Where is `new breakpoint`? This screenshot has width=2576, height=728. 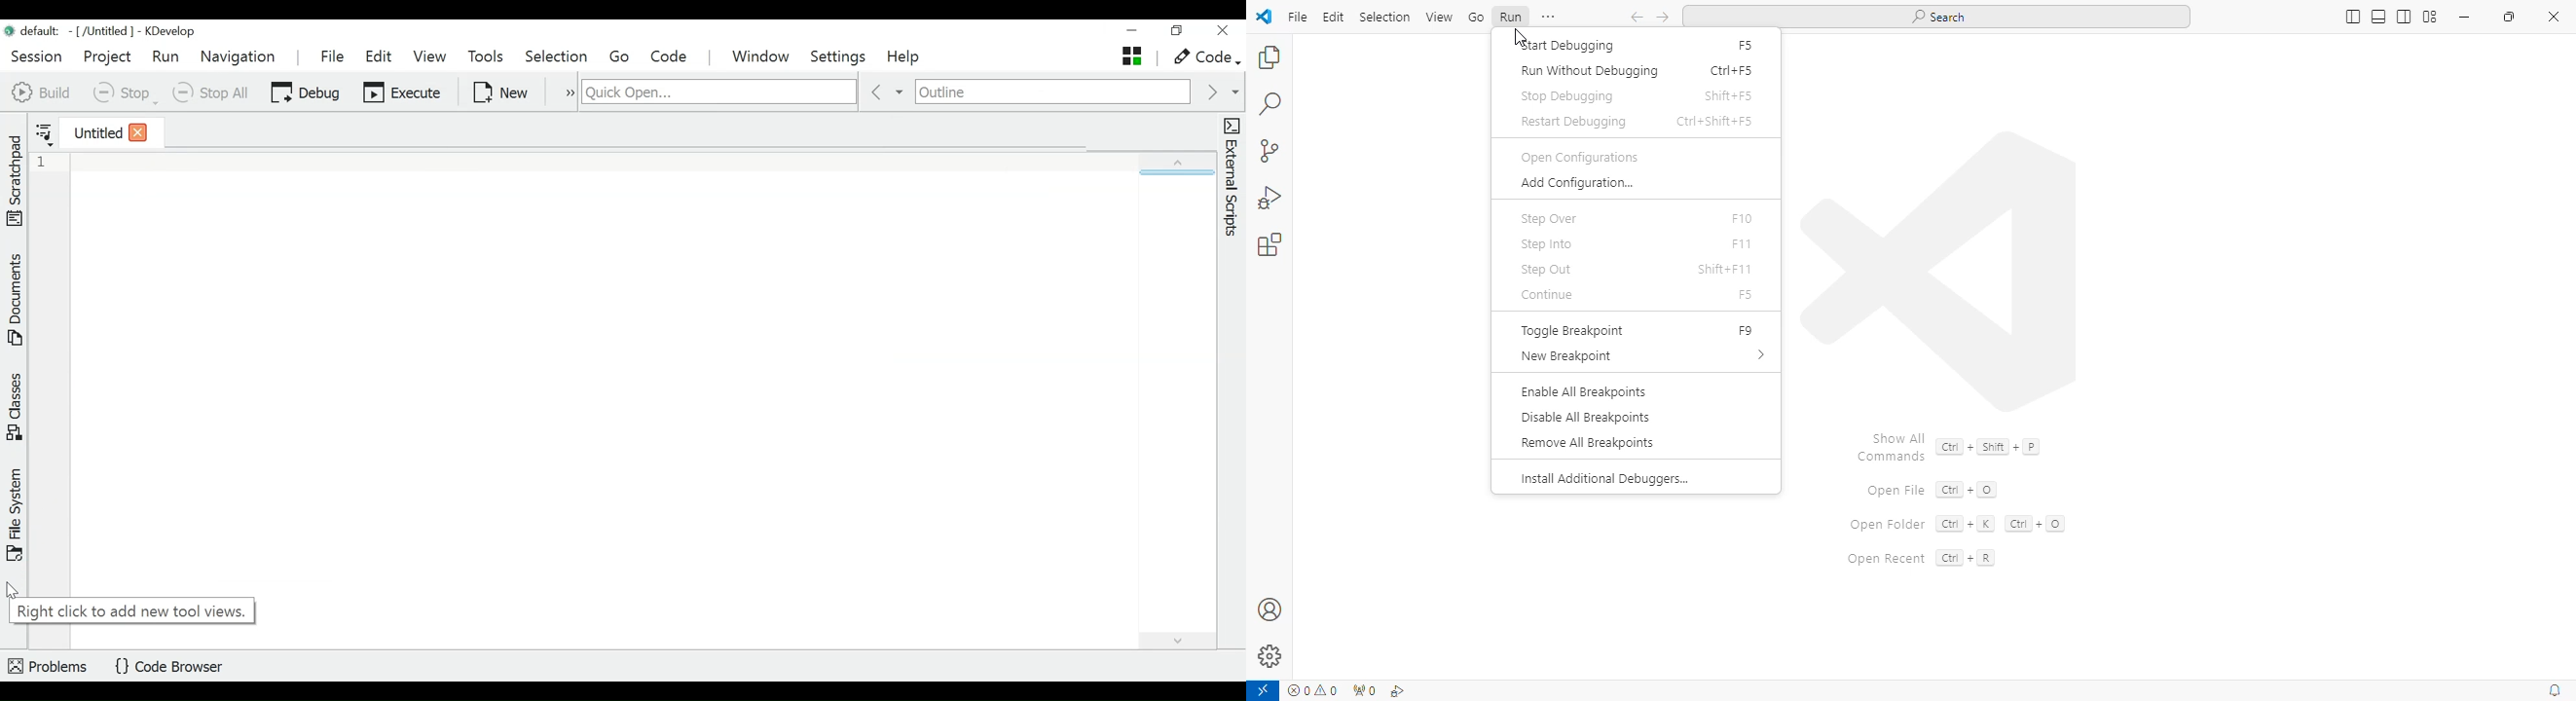 new breakpoint is located at coordinates (1643, 356).